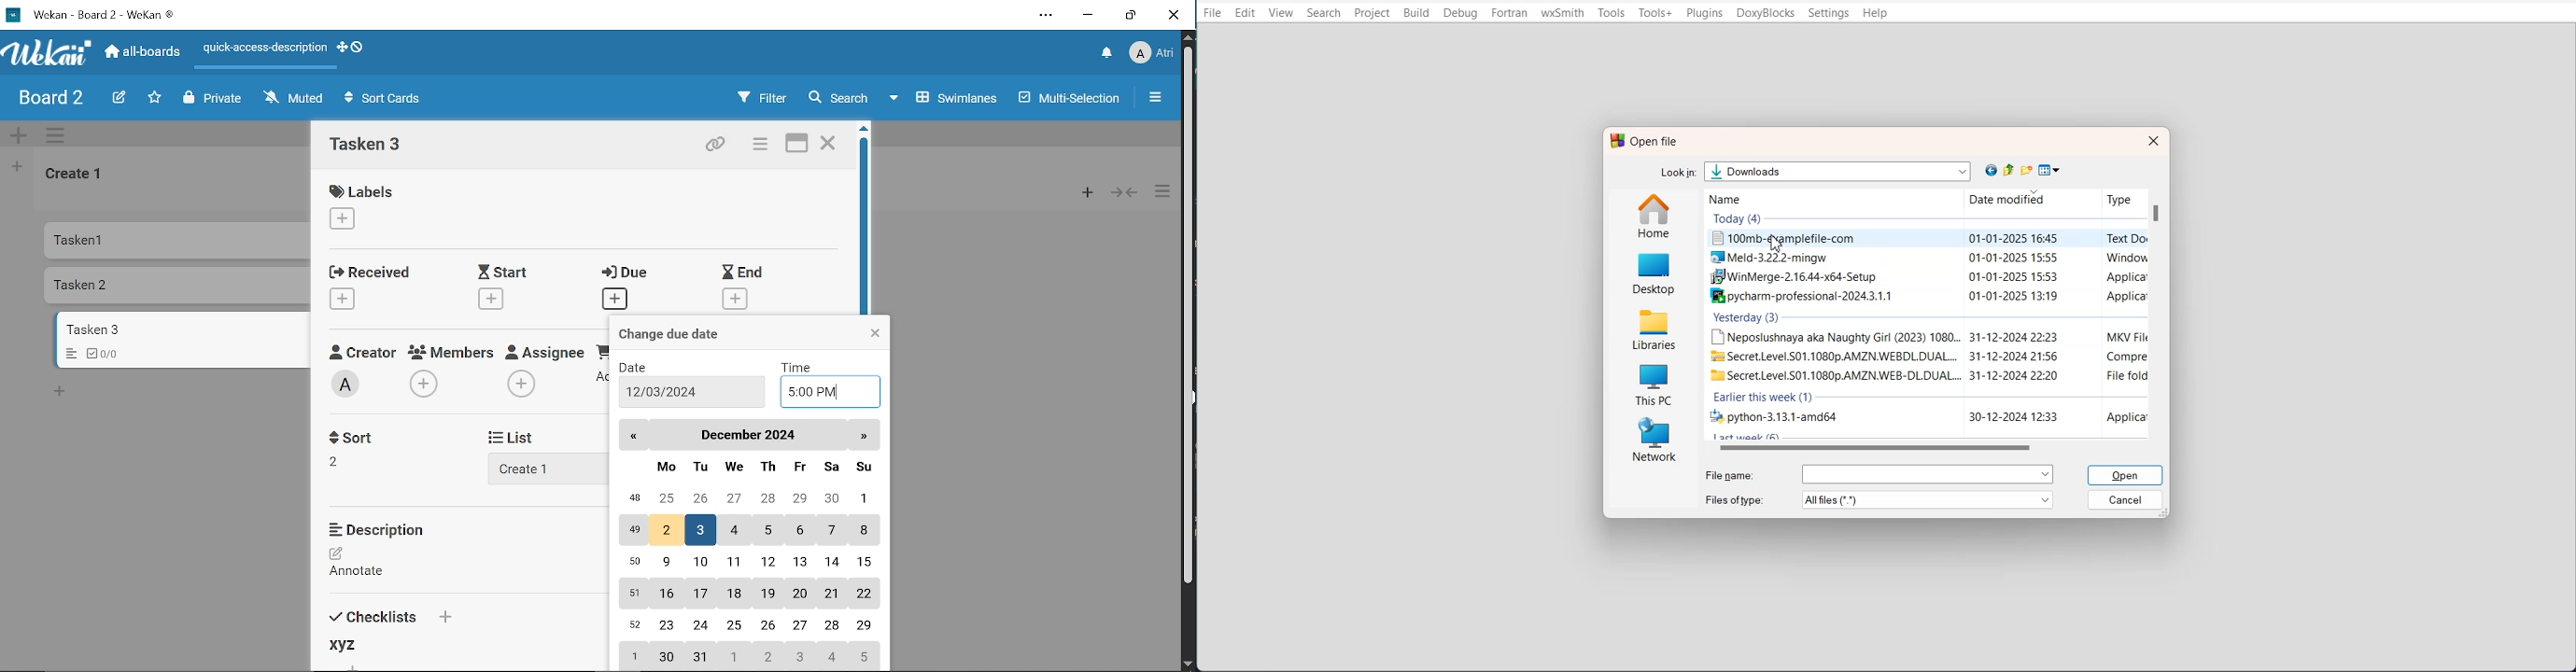 This screenshot has height=672, width=2576. What do you see at coordinates (145, 53) in the screenshot?
I see `All boards` at bounding box center [145, 53].